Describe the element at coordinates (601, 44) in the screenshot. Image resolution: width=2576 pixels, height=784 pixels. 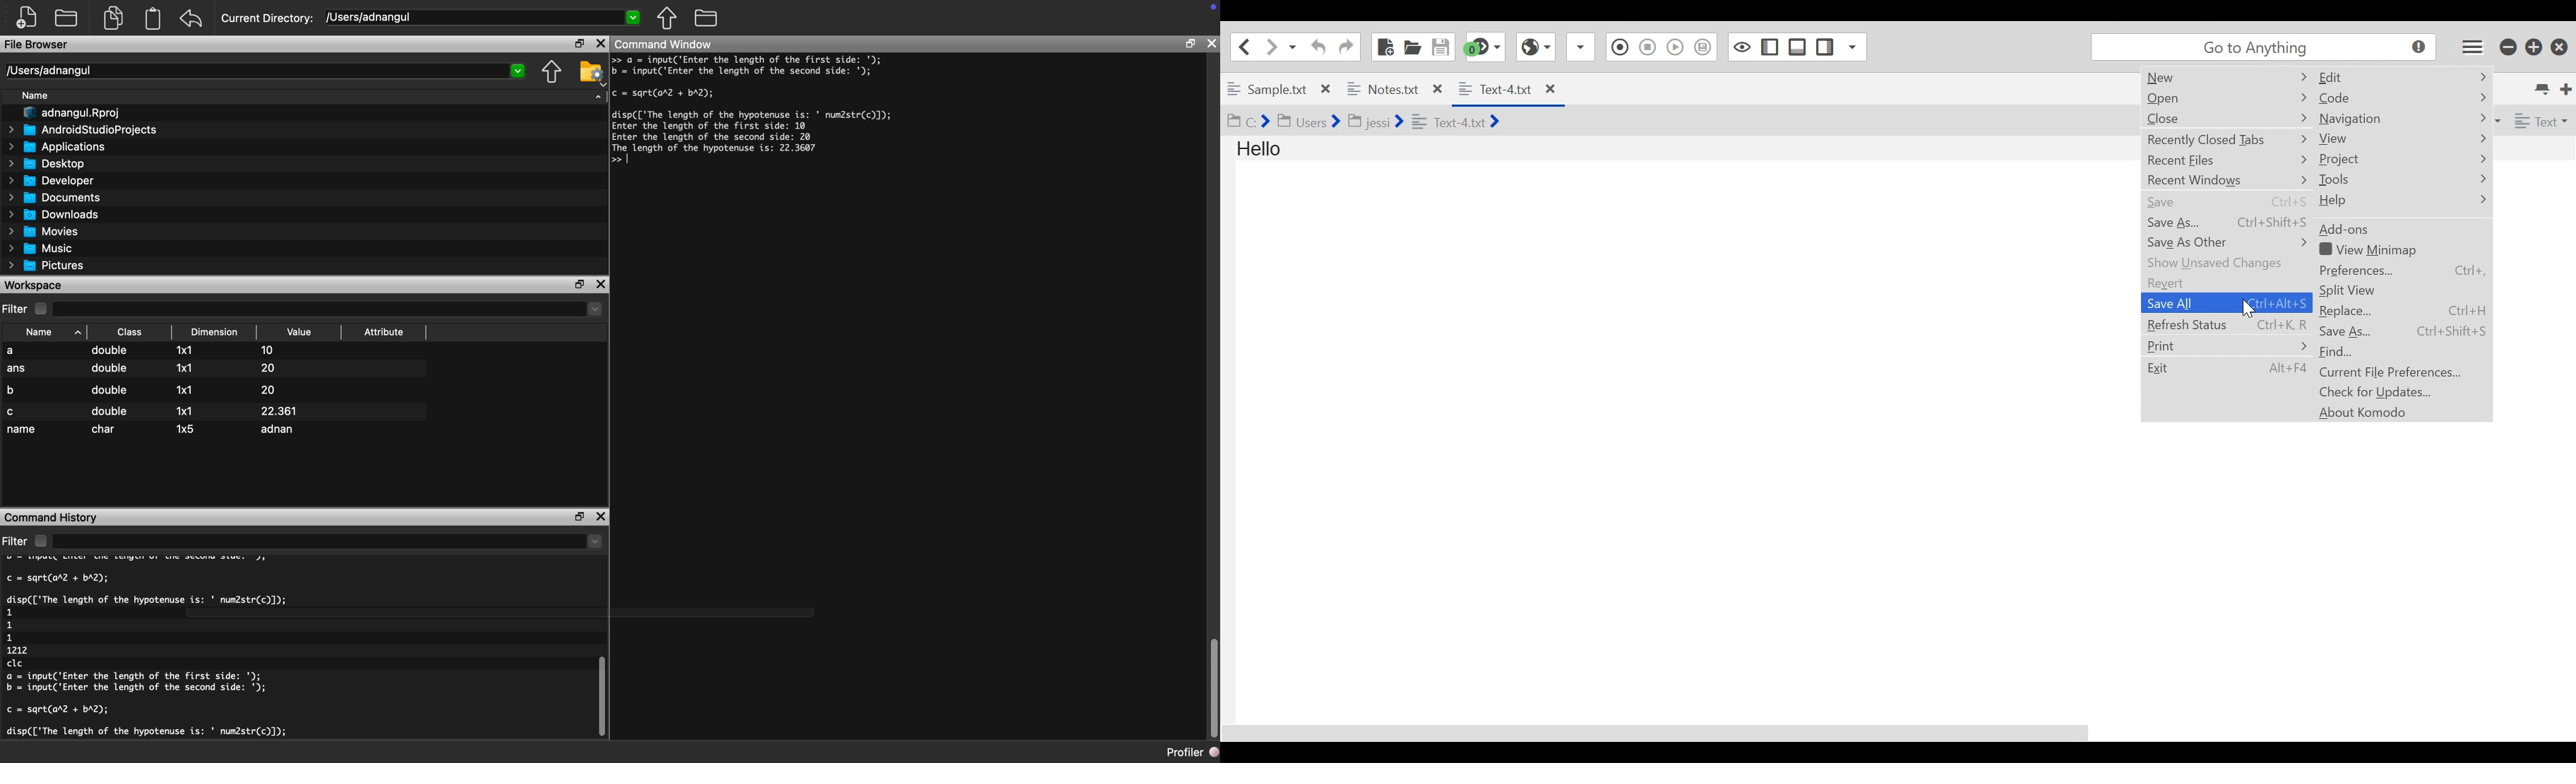
I see `close` at that location.